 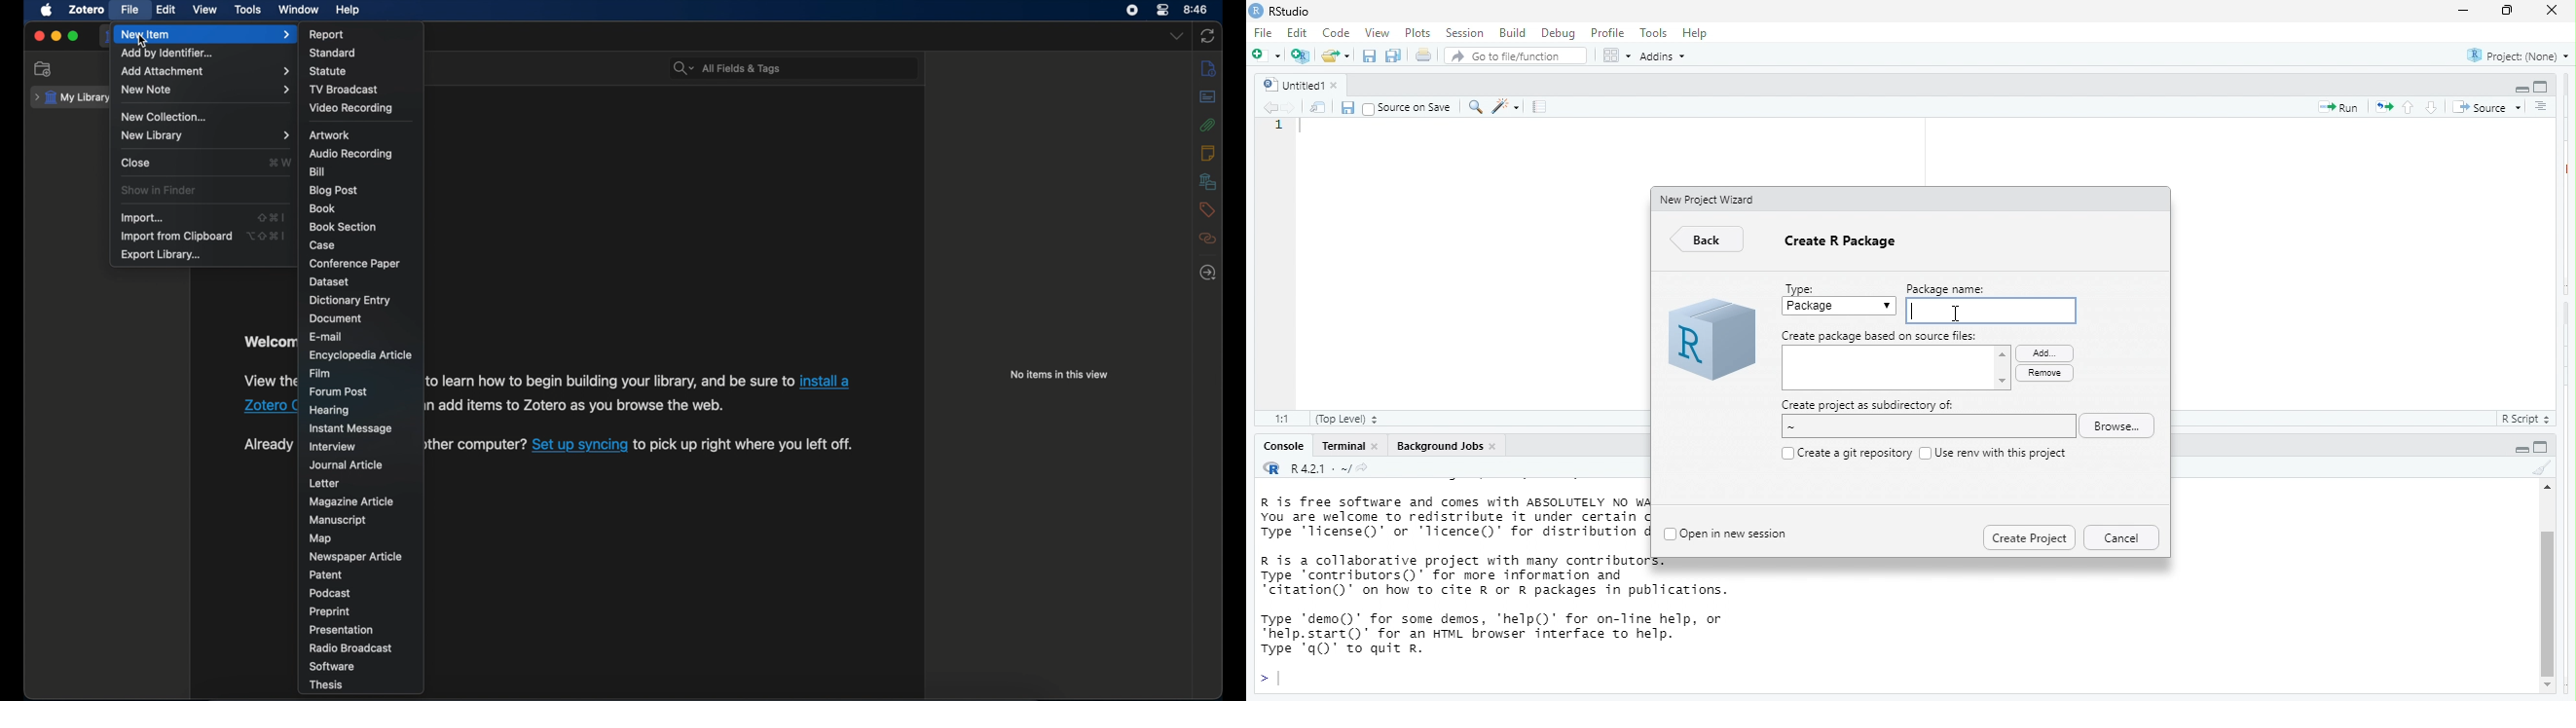 I want to click on source, so click(x=2486, y=105).